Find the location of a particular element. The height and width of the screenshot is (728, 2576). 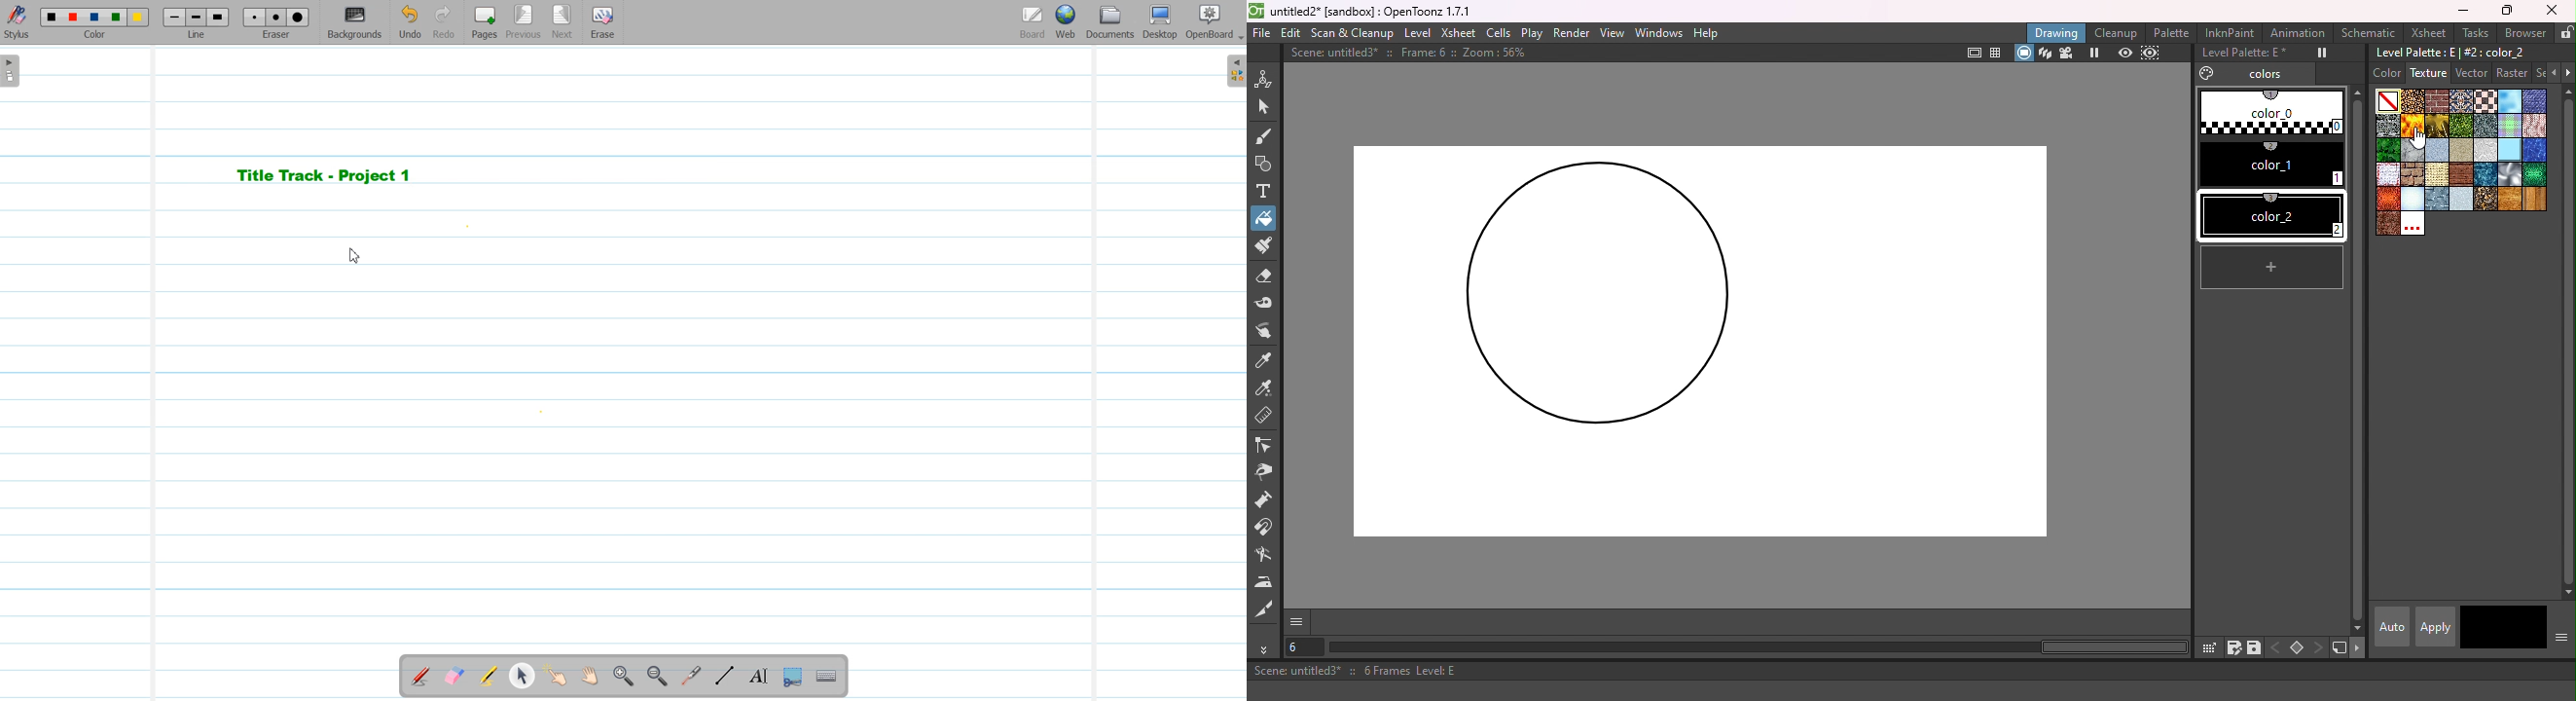

flame.bmp is located at coordinates (2413, 126).